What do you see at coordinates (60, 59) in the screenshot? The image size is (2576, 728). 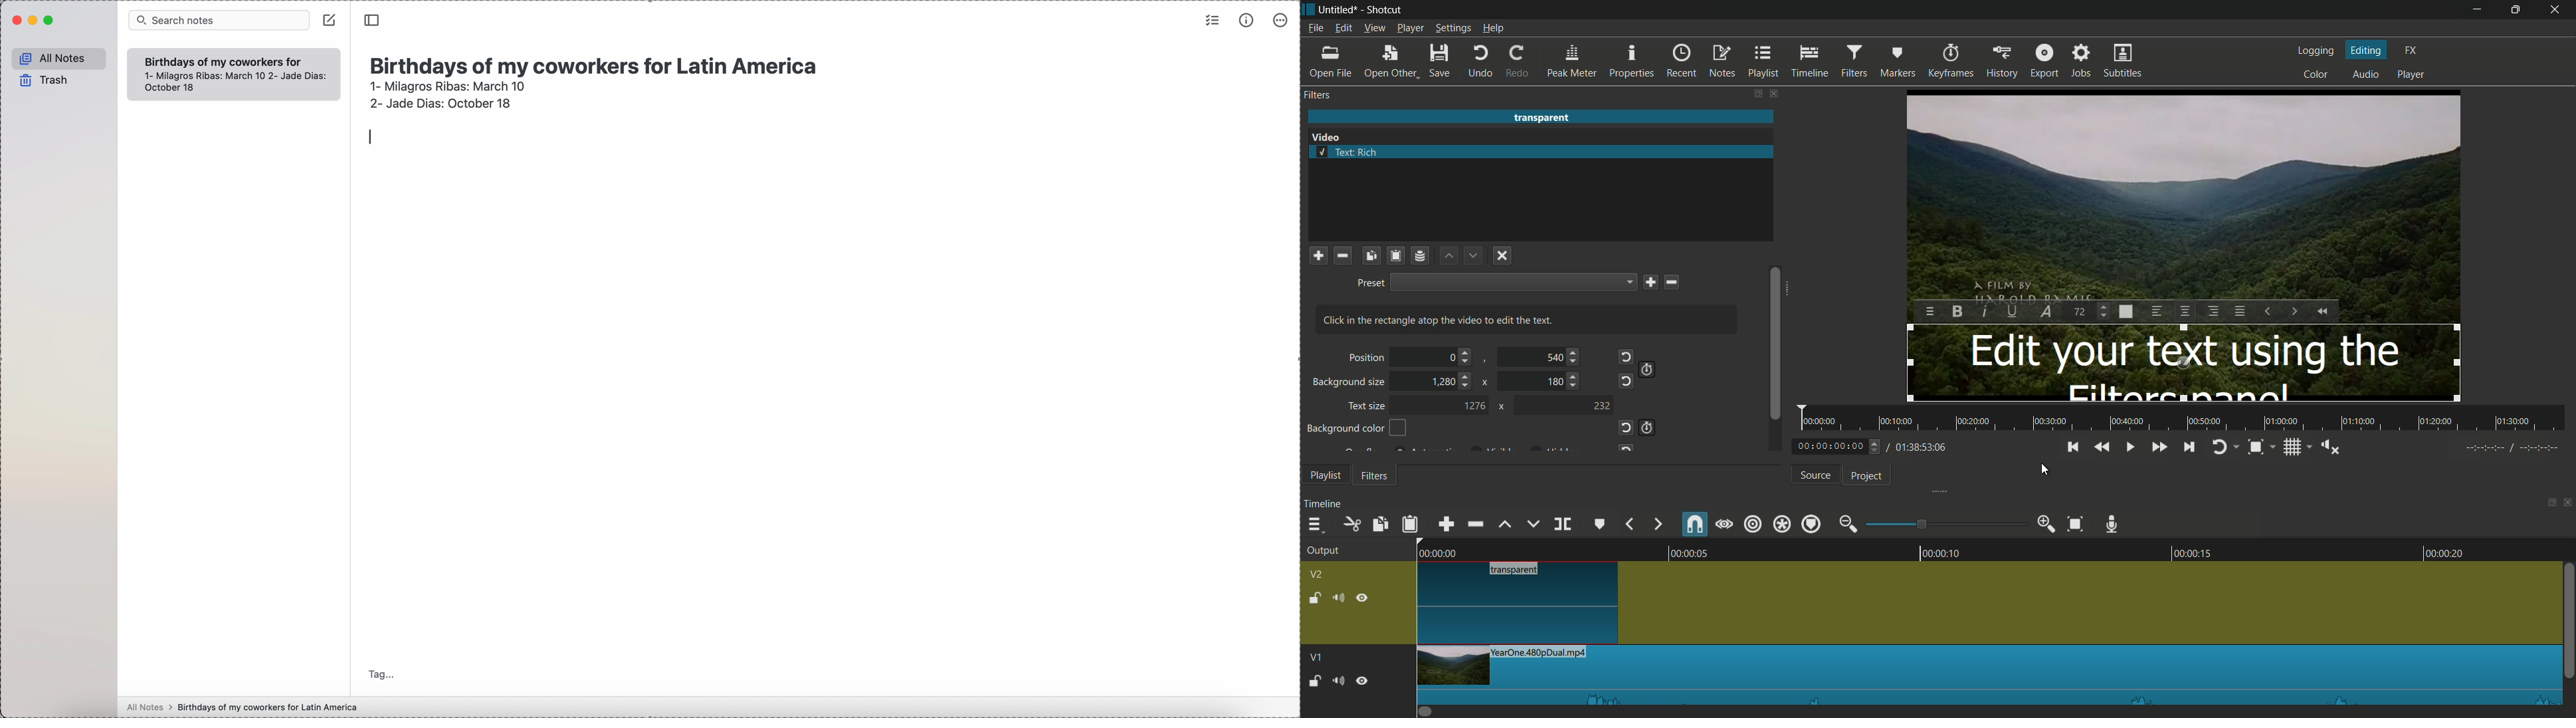 I see `all notes` at bounding box center [60, 59].